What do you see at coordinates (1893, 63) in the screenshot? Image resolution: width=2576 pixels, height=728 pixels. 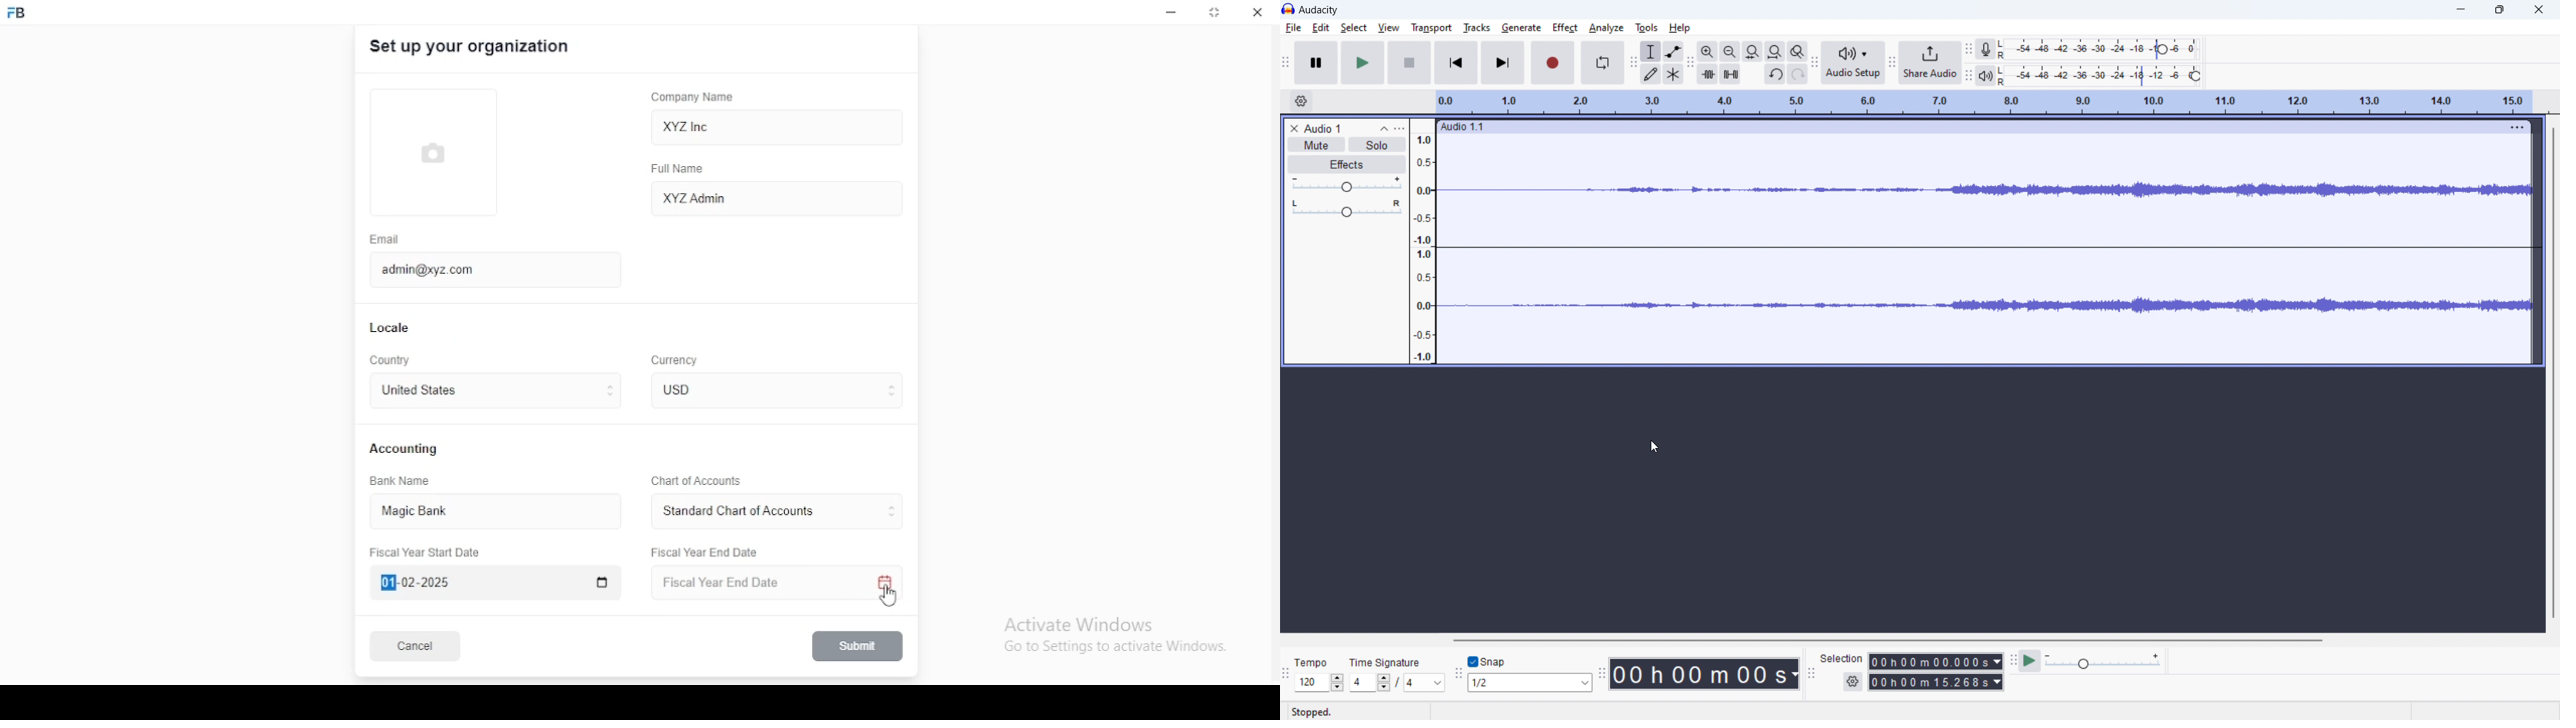 I see `share audio toolbar` at bounding box center [1893, 63].